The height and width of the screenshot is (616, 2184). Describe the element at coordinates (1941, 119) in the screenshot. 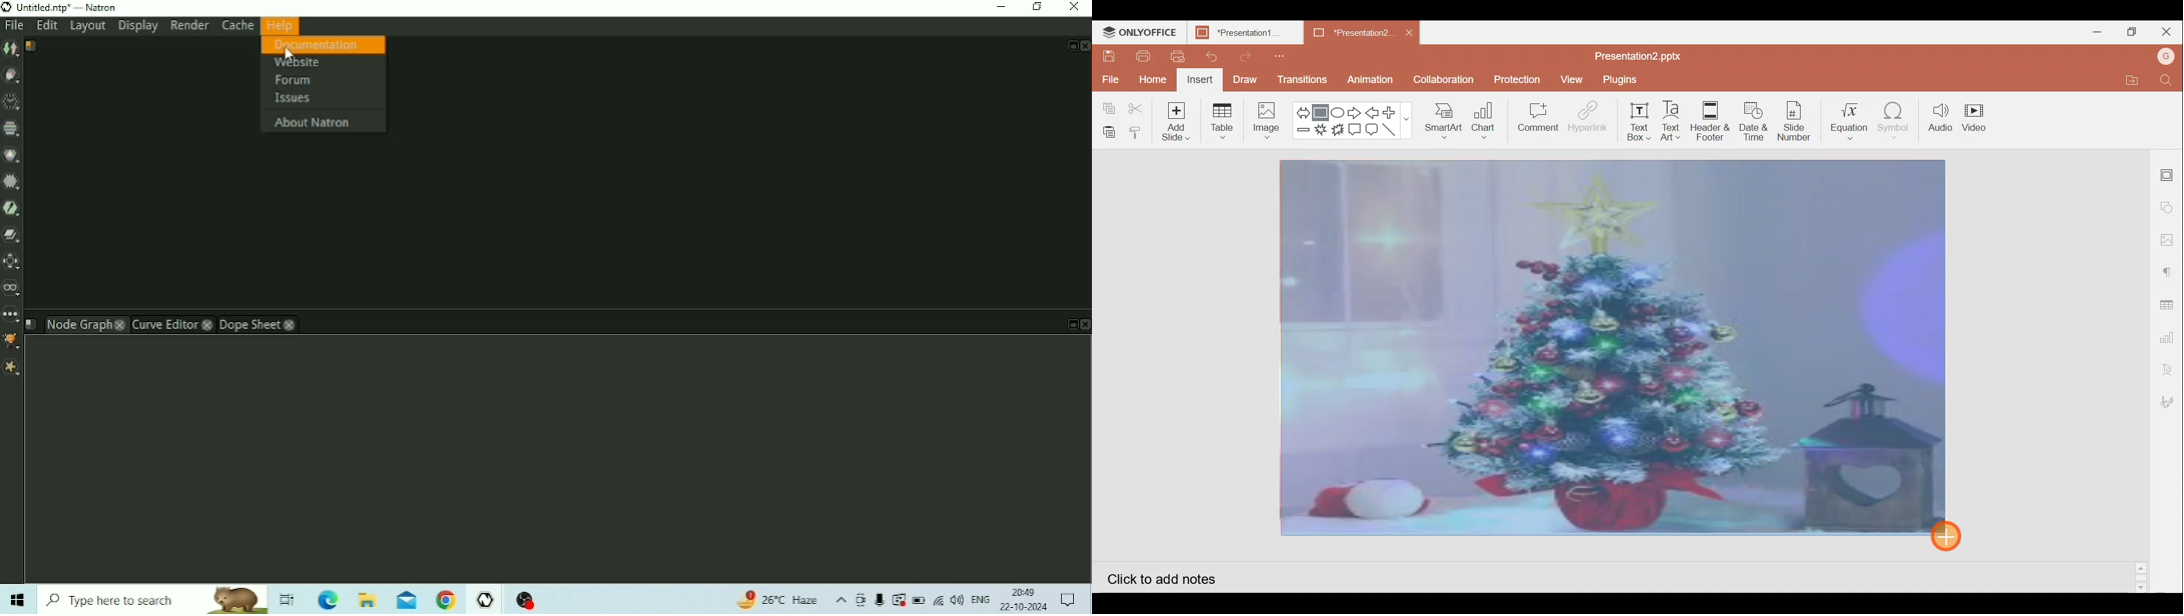

I see `Audio` at that location.